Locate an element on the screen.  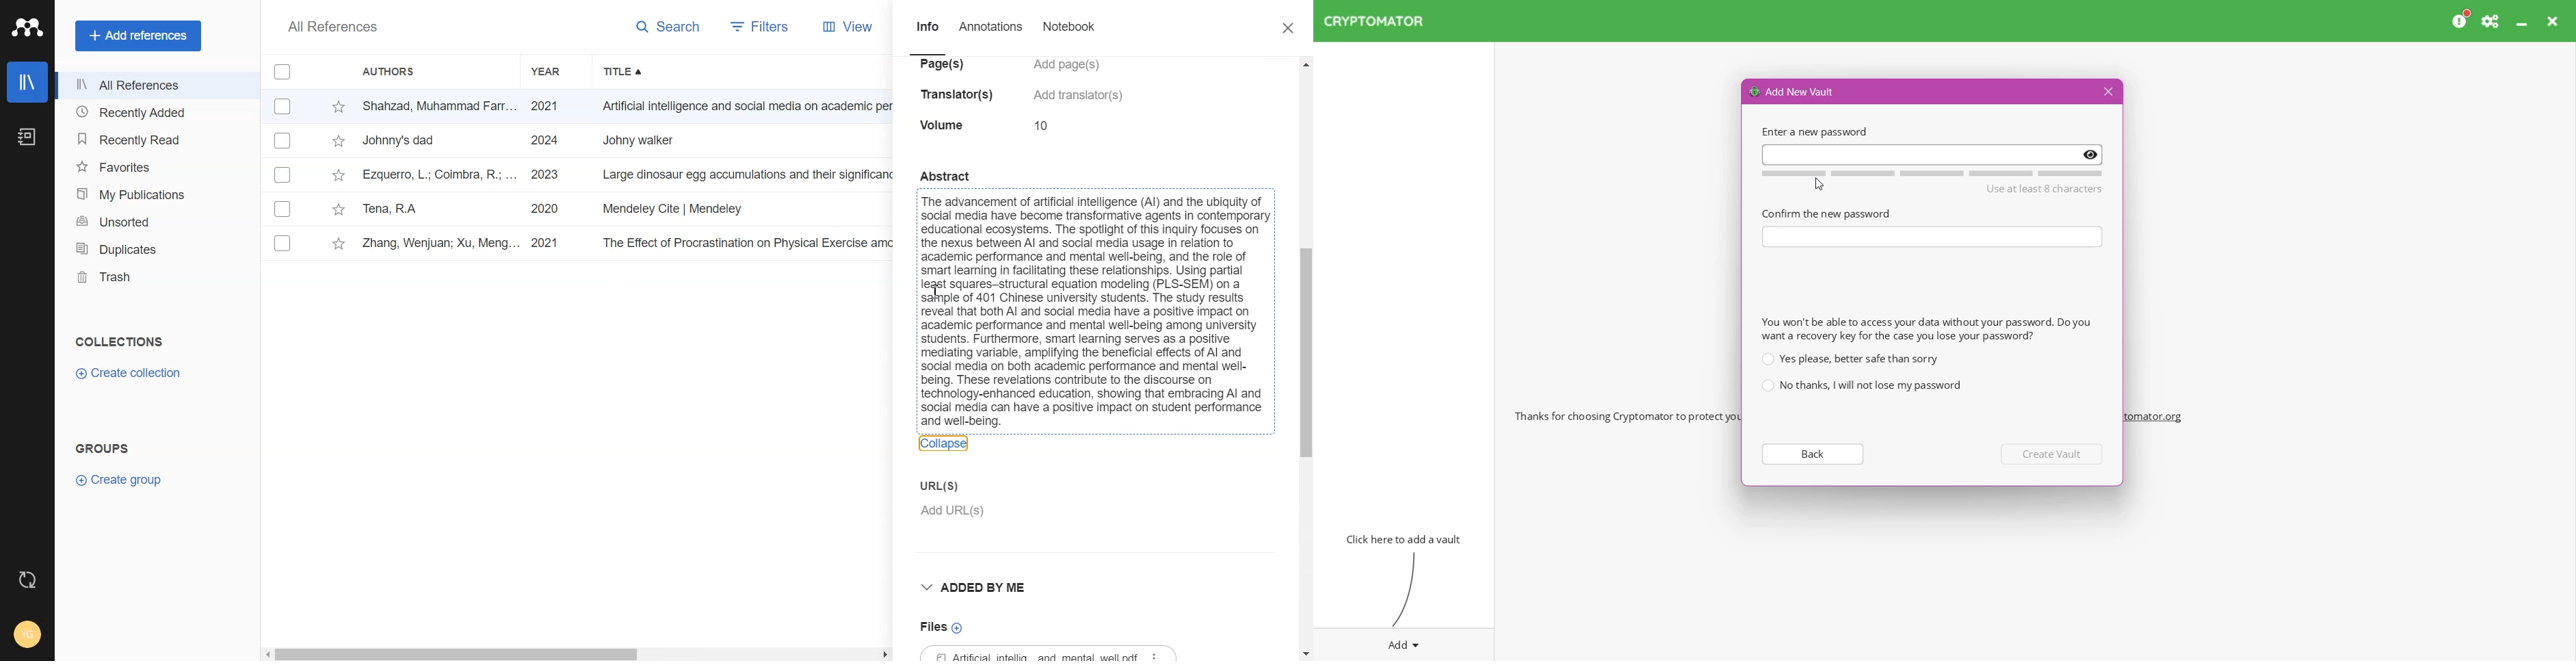
Close is located at coordinates (1293, 29).